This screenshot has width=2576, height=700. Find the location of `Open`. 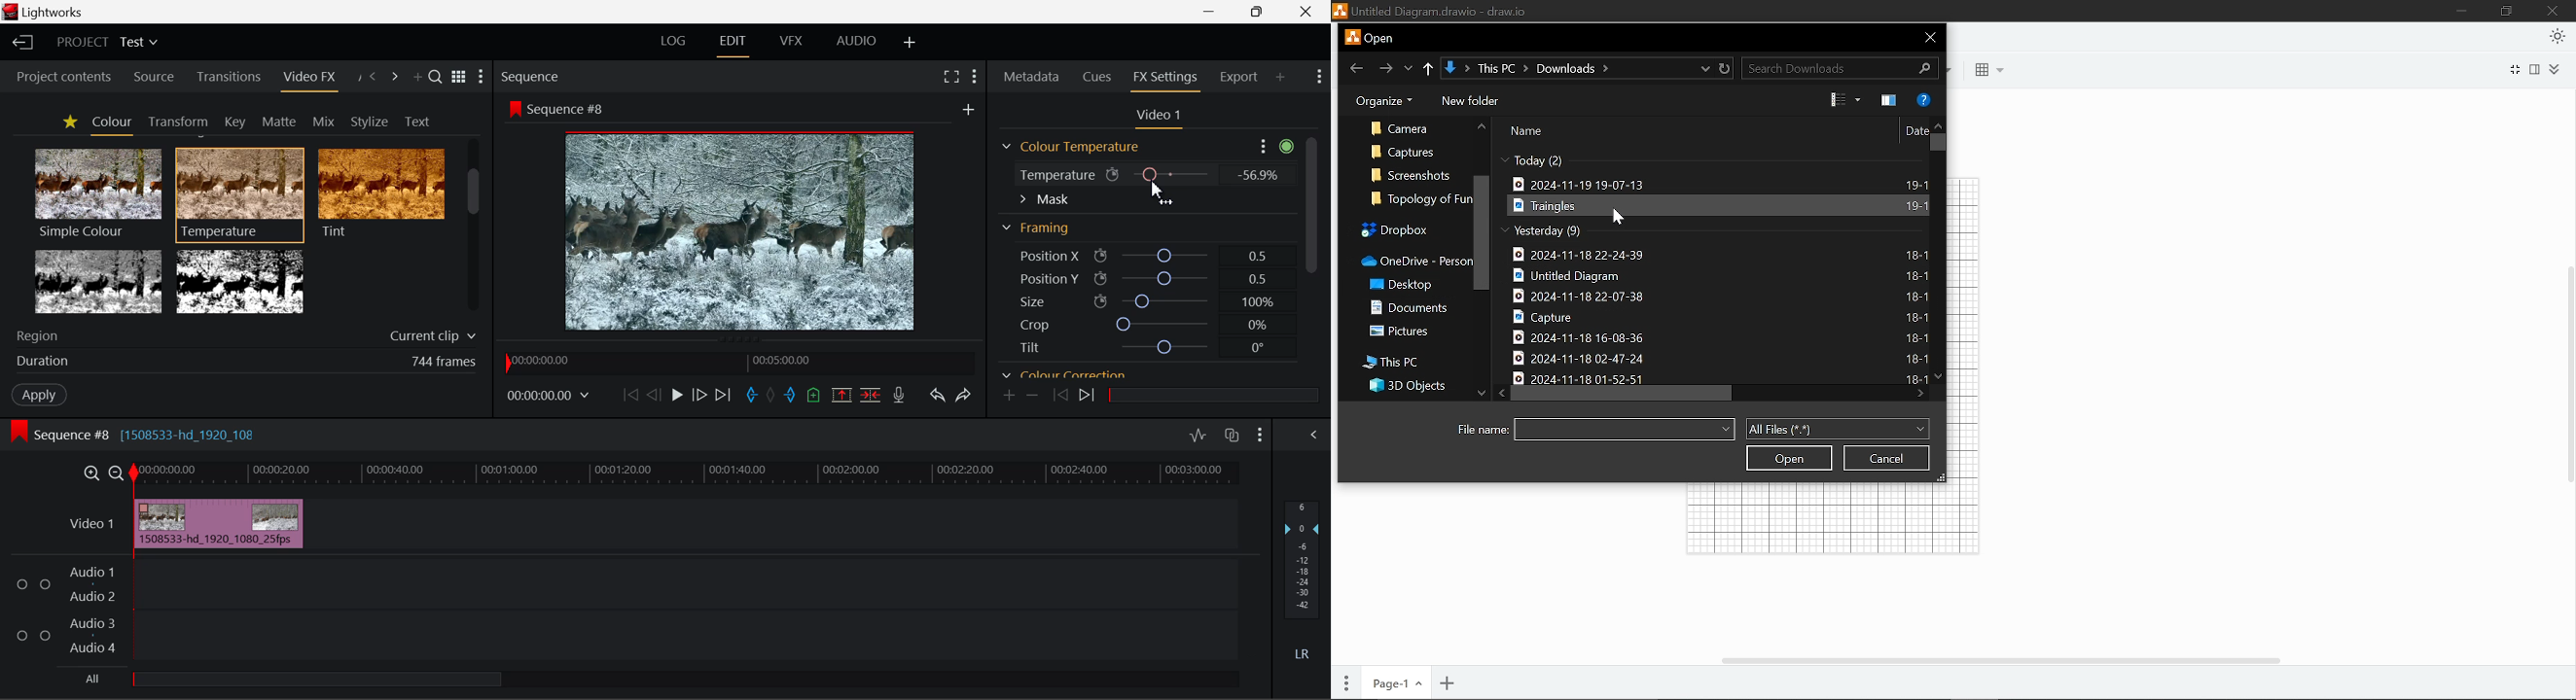

Open is located at coordinates (1789, 458).